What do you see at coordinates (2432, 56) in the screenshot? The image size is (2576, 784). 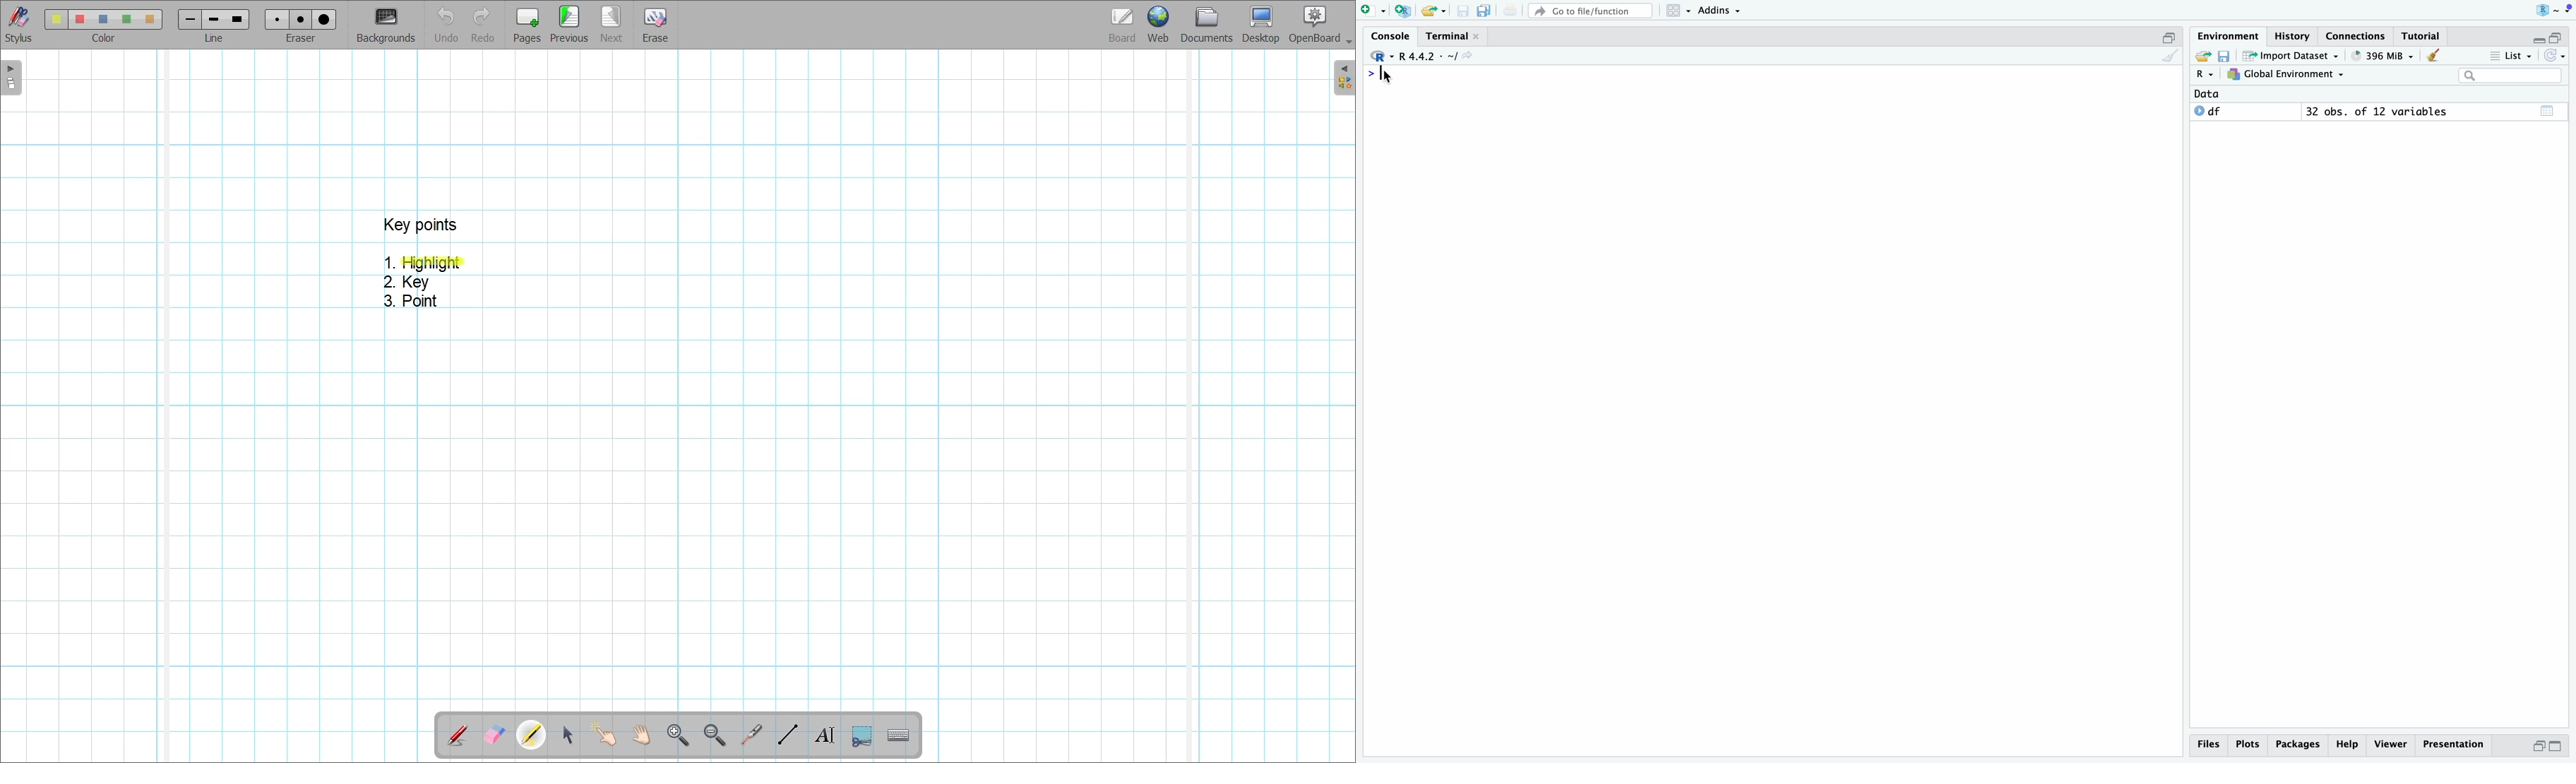 I see `clean` at bounding box center [2432, 56].